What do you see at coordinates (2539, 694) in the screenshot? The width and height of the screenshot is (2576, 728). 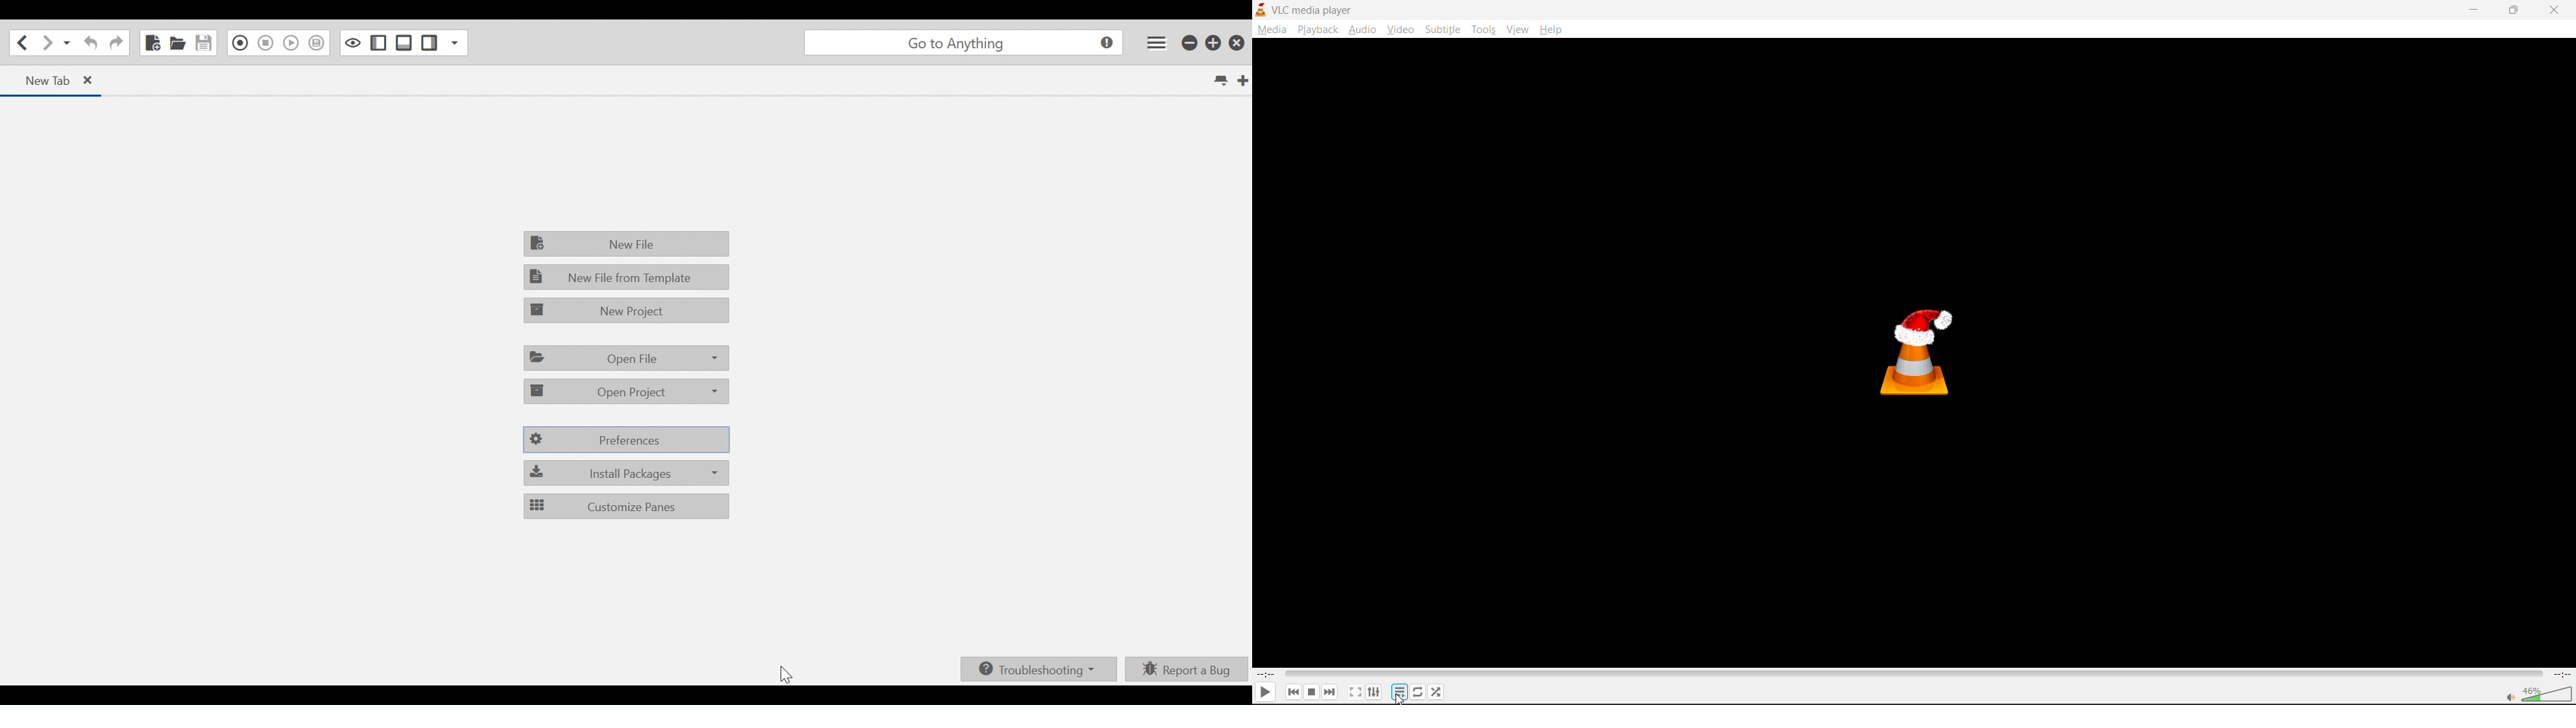 I see `volume` at bounding box center [2539, 694].